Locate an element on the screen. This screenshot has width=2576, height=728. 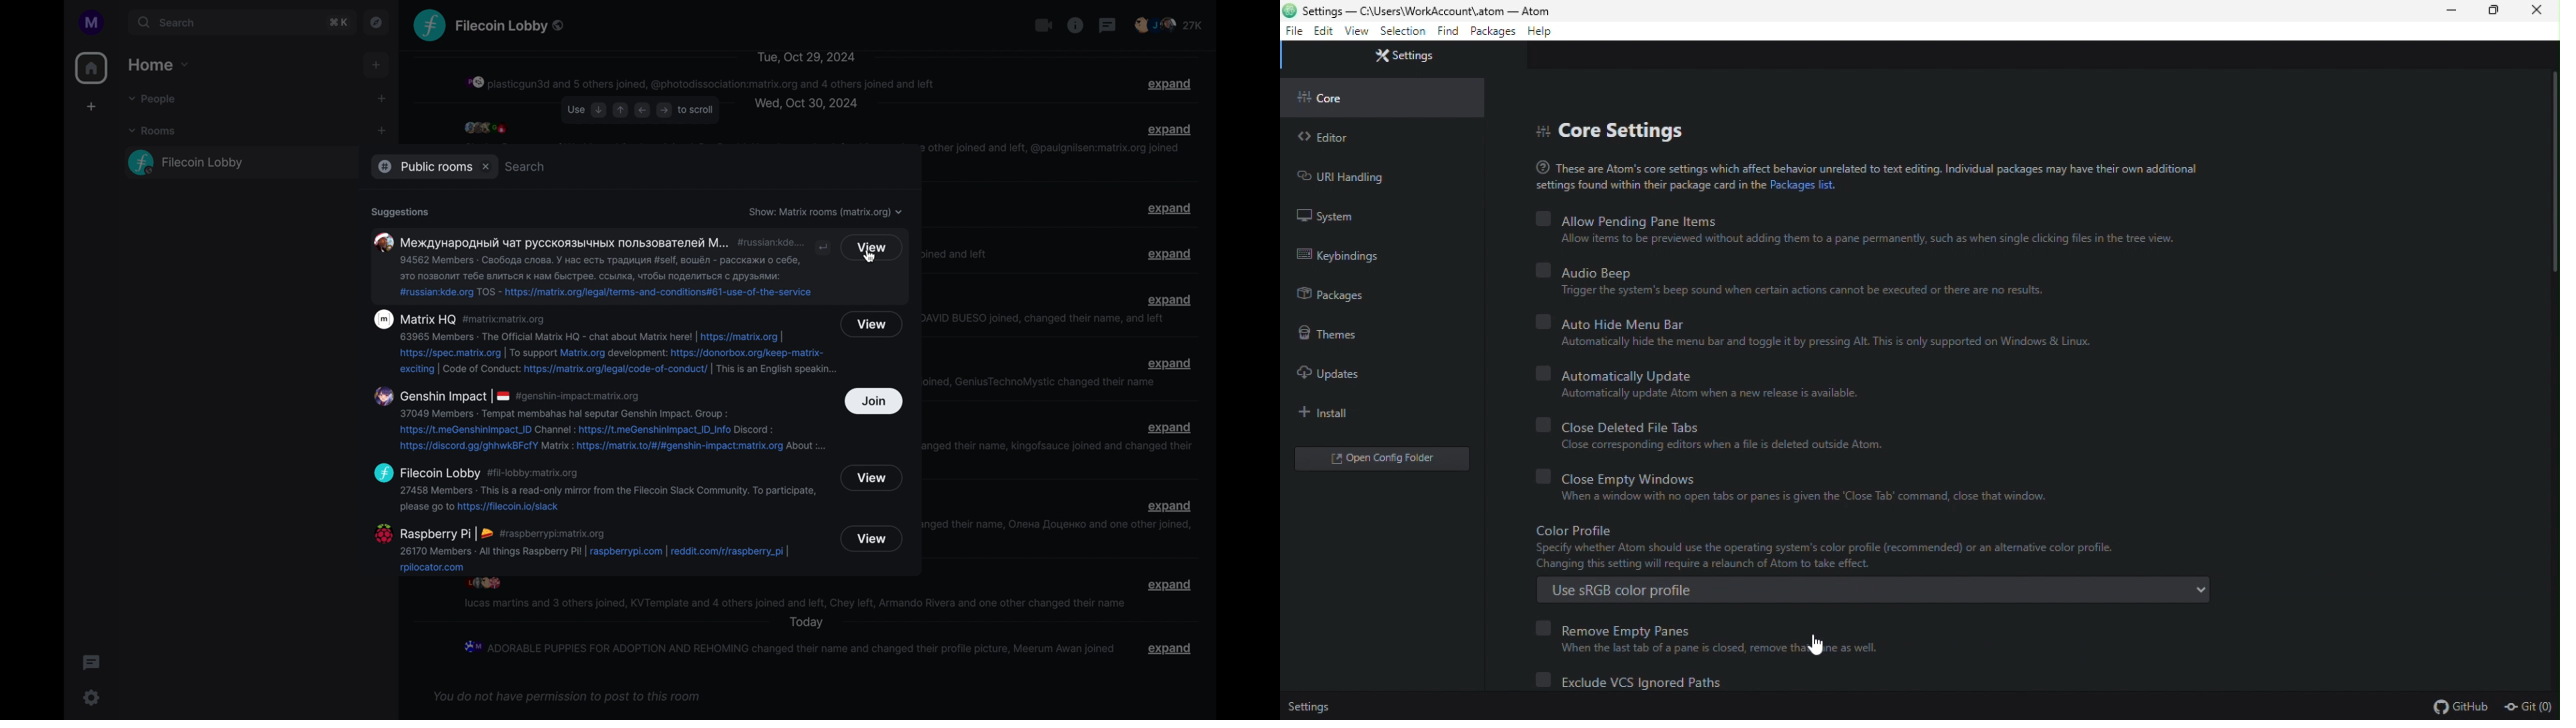
github is located at coordinates (2460, 706).